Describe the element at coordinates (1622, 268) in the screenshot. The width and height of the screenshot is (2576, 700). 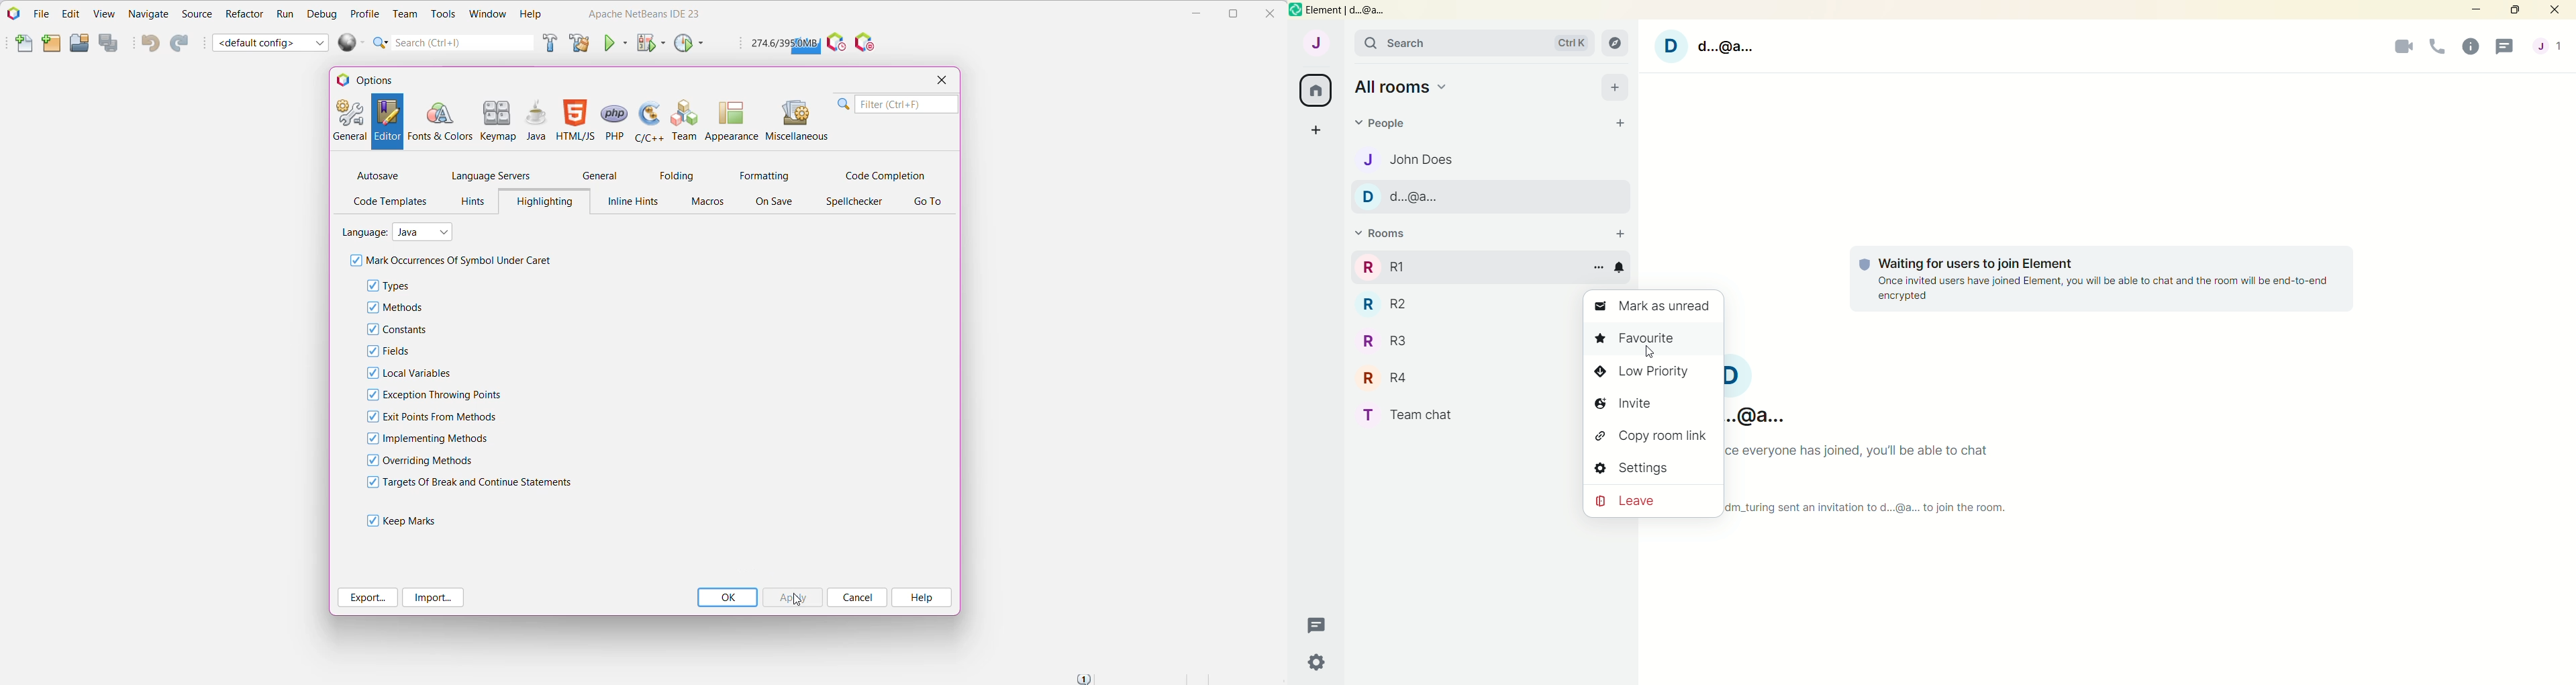
I see `Notification` at that location.